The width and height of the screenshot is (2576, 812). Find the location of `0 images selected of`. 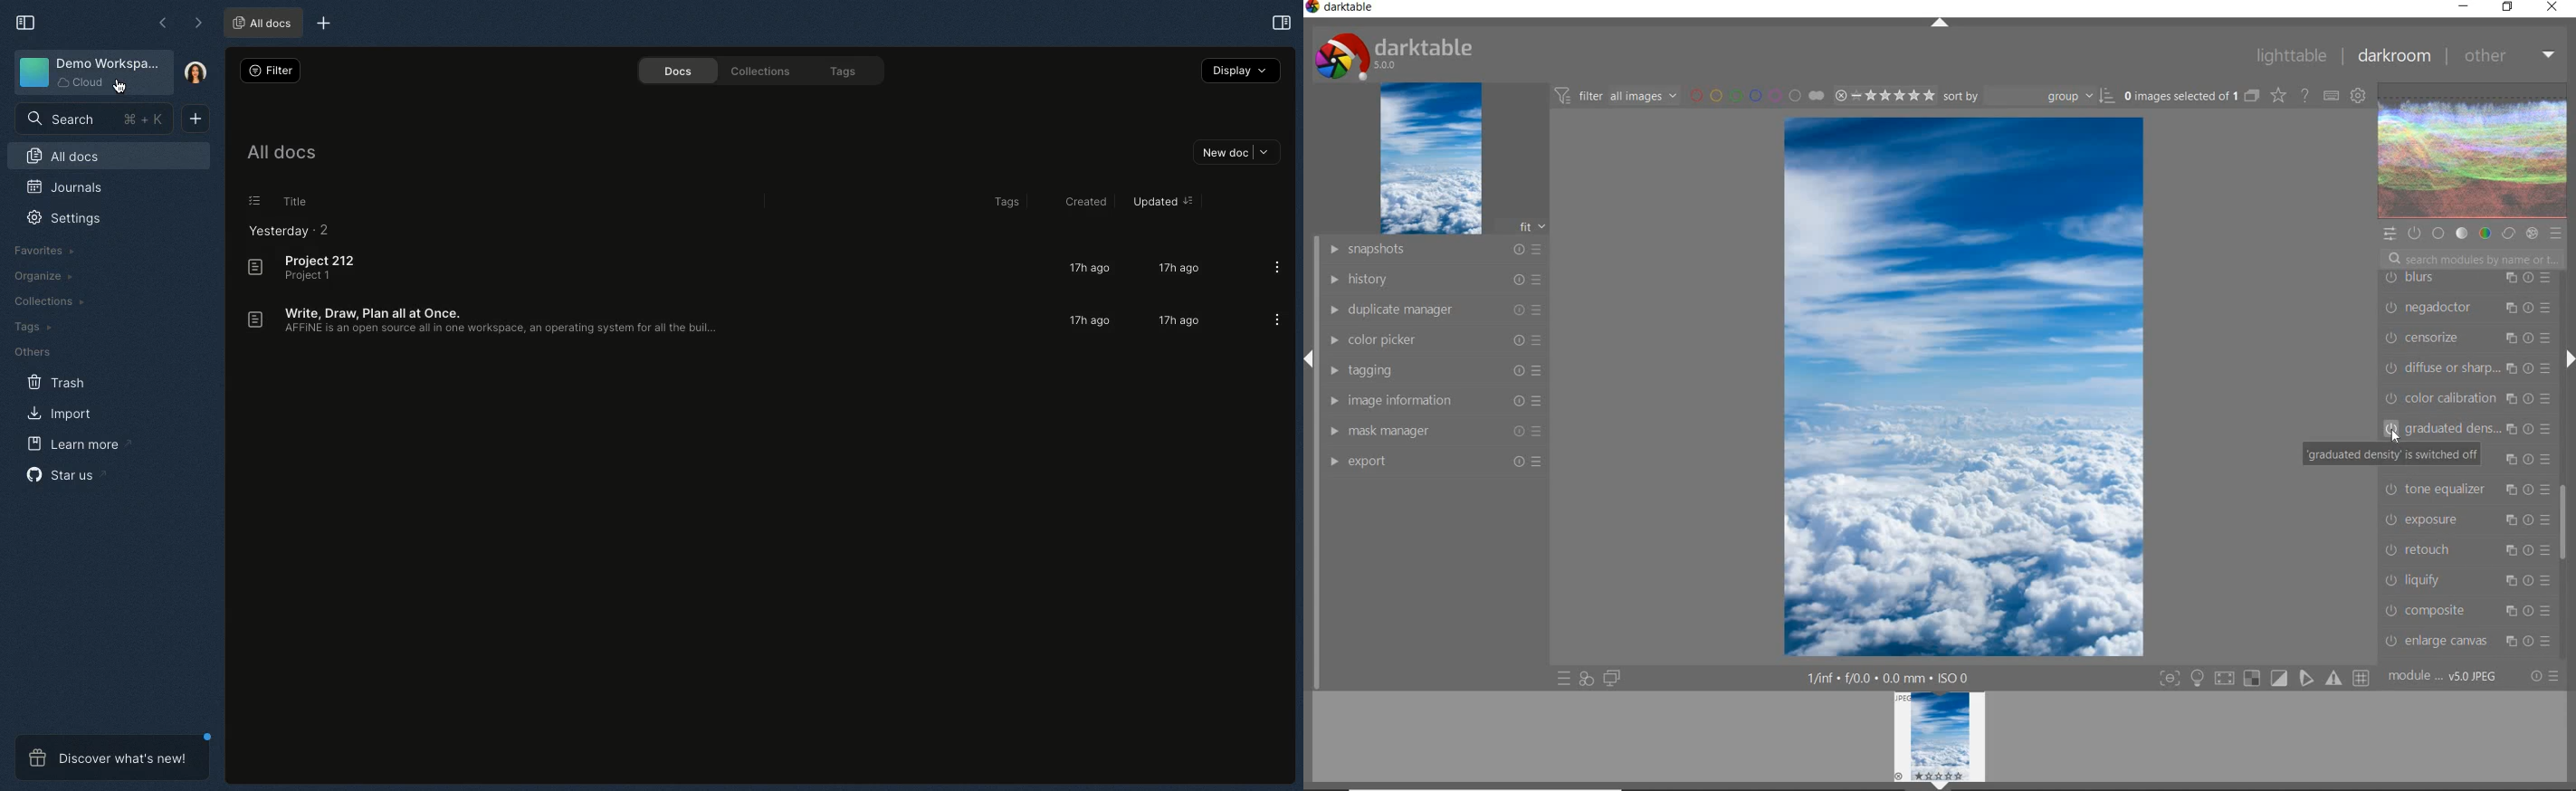

0 images selected of is located at coordinates (2179, 95).